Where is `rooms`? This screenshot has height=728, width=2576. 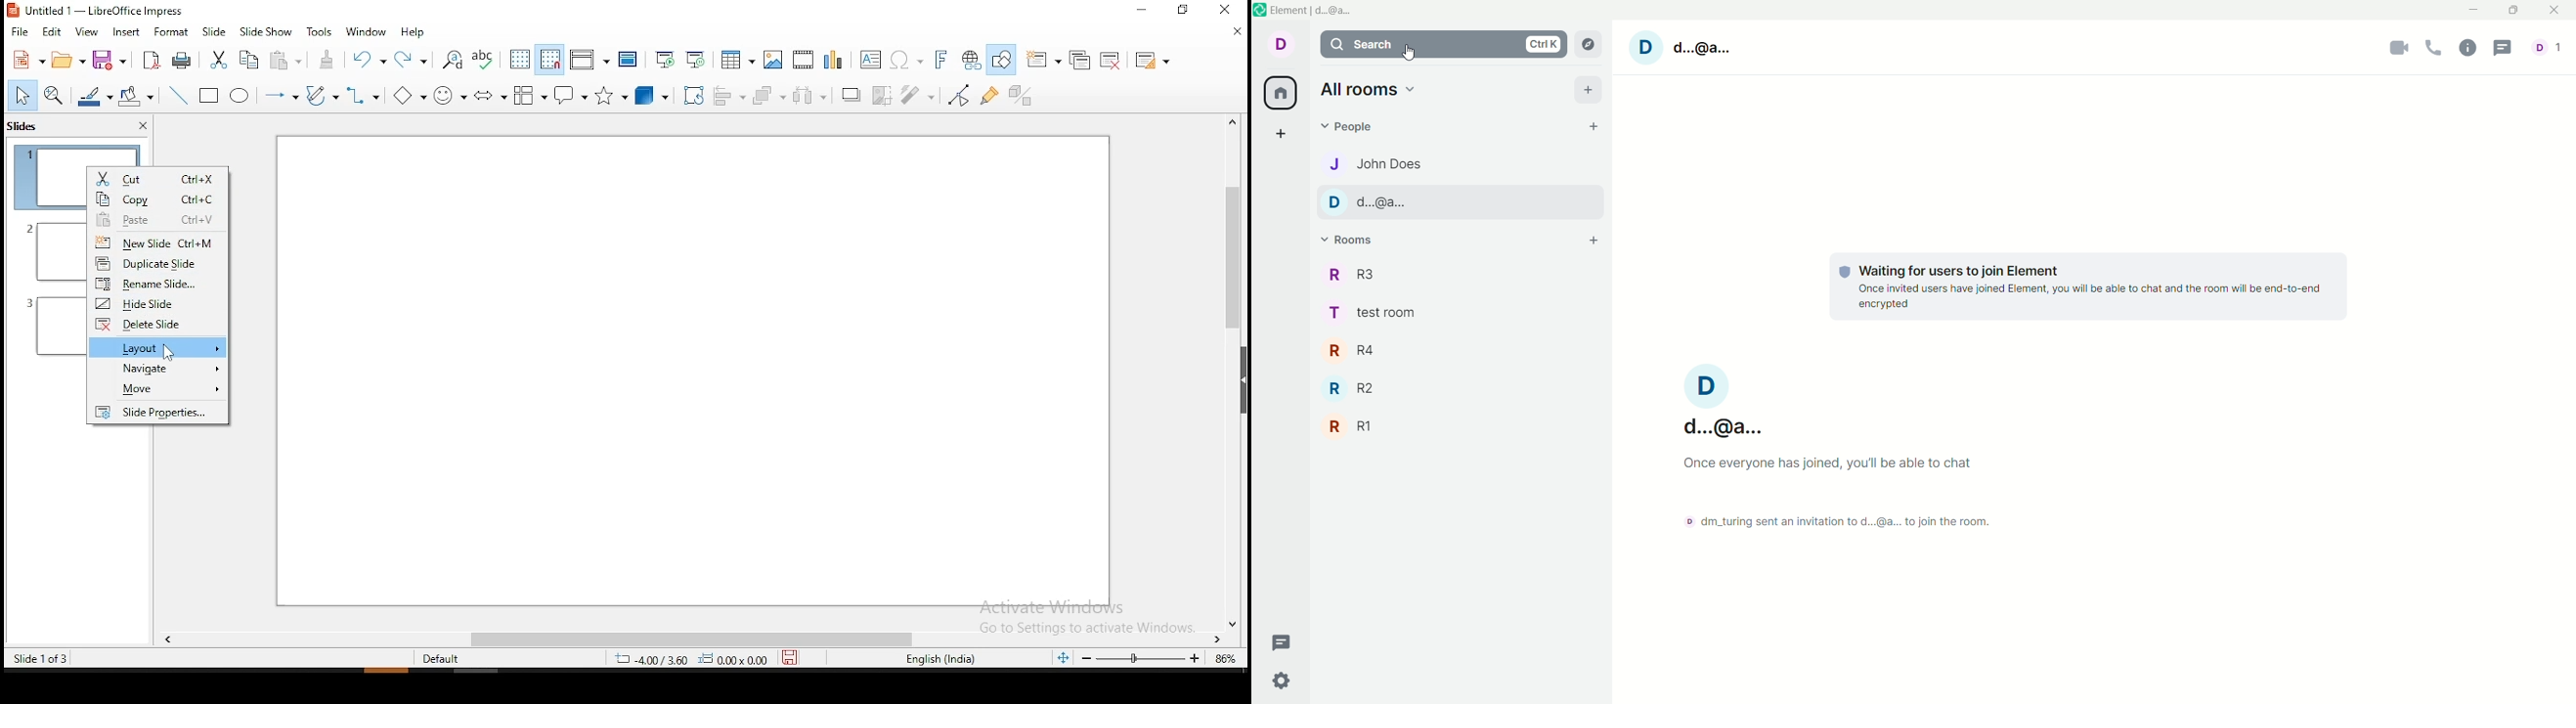
rooms is located at coordinates (1347, 242).